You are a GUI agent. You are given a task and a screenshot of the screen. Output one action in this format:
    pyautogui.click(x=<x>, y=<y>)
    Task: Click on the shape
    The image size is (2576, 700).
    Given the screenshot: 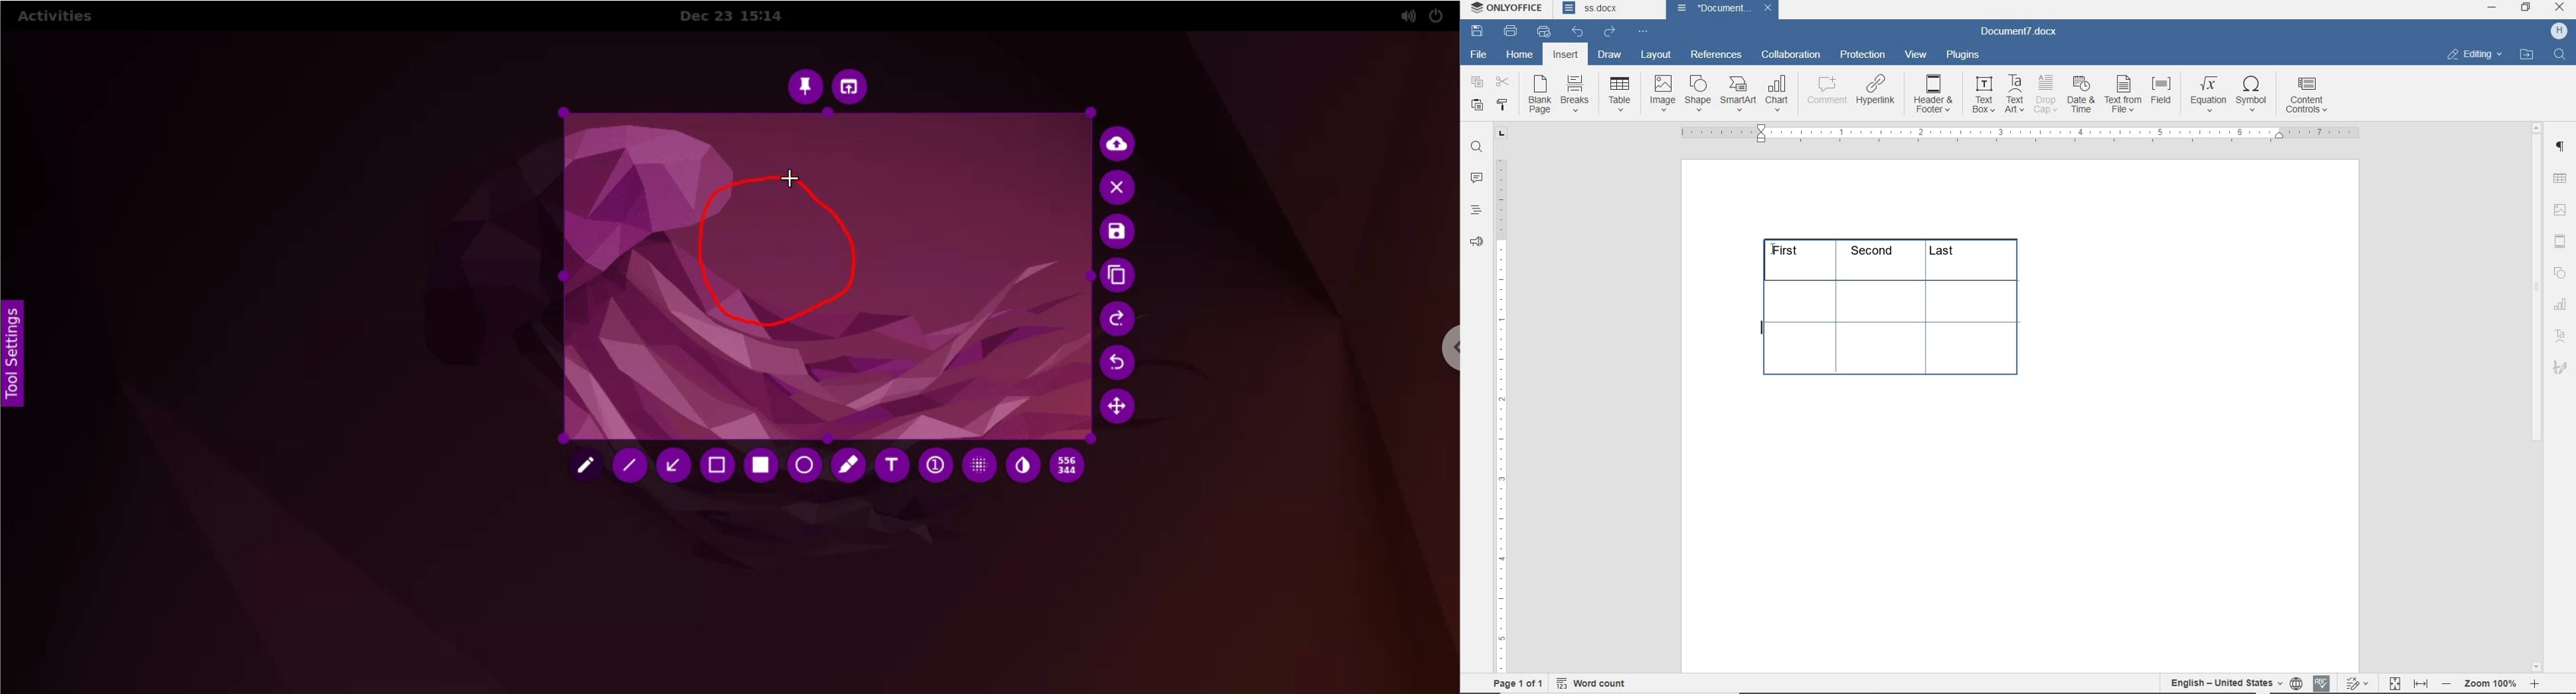 What is the action you would take?
    pyautogui.click(x=1698, y=93)
    